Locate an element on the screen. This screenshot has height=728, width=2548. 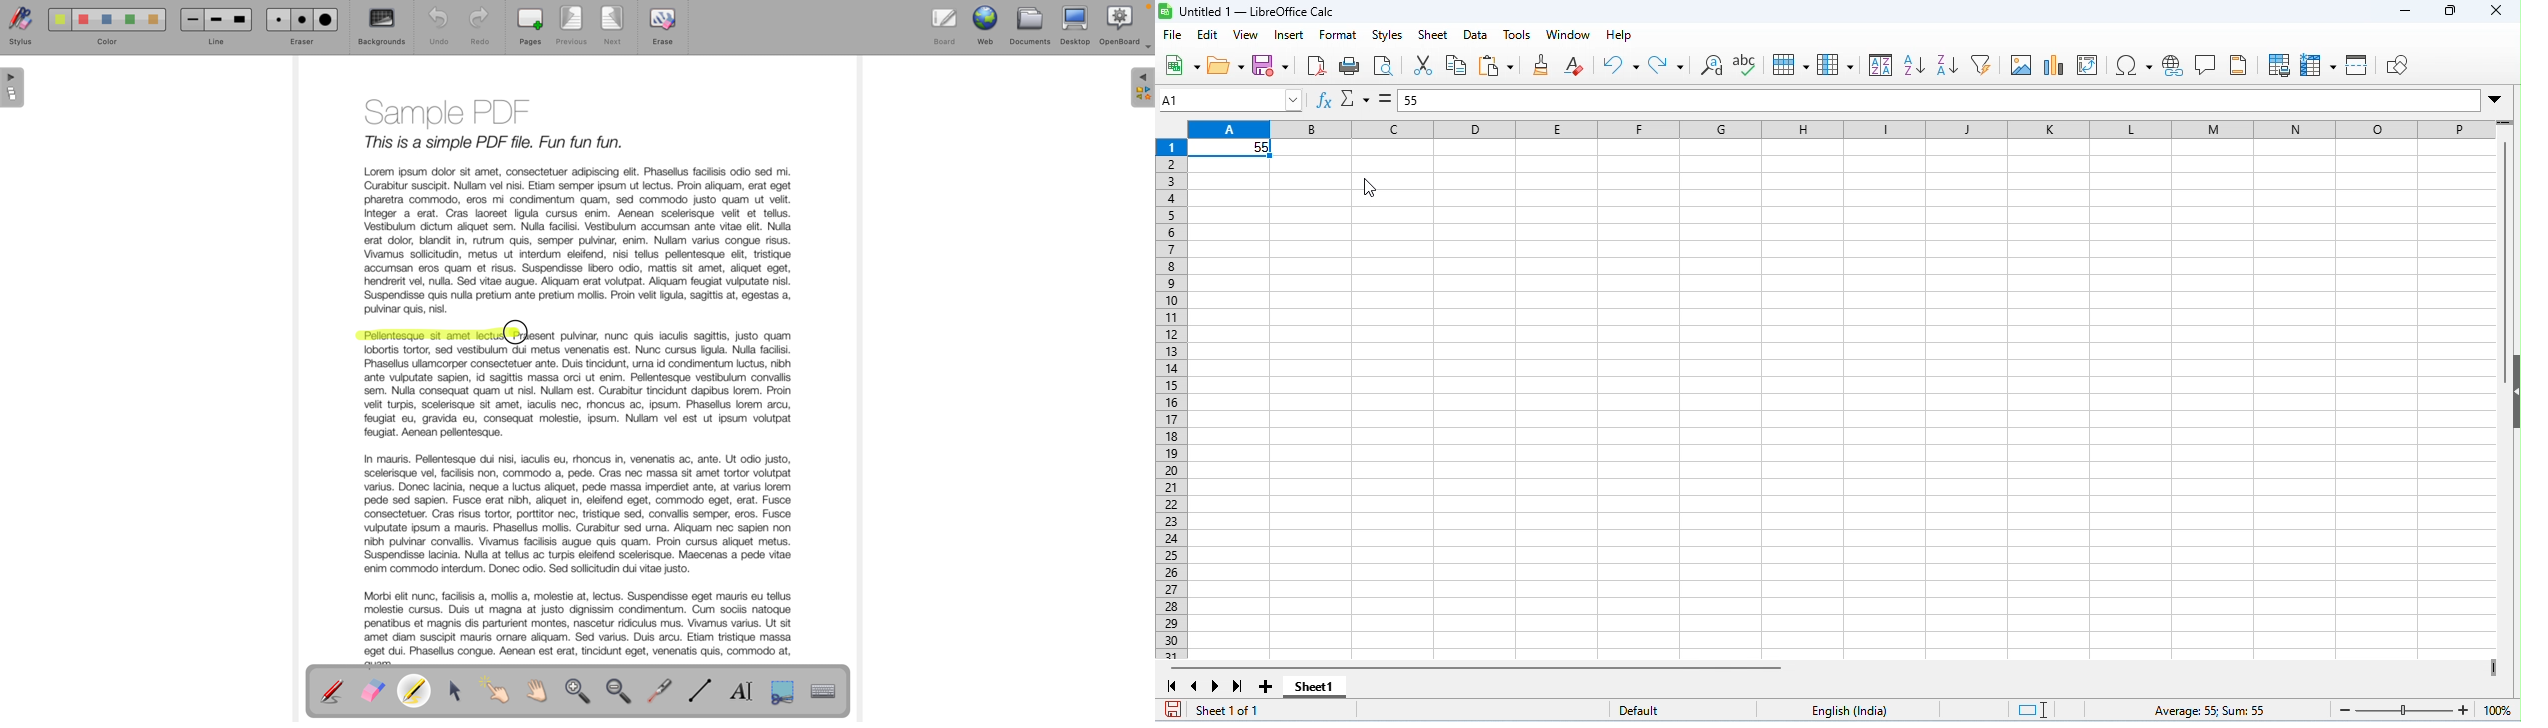
styles is located at coordinates (1387, 34).